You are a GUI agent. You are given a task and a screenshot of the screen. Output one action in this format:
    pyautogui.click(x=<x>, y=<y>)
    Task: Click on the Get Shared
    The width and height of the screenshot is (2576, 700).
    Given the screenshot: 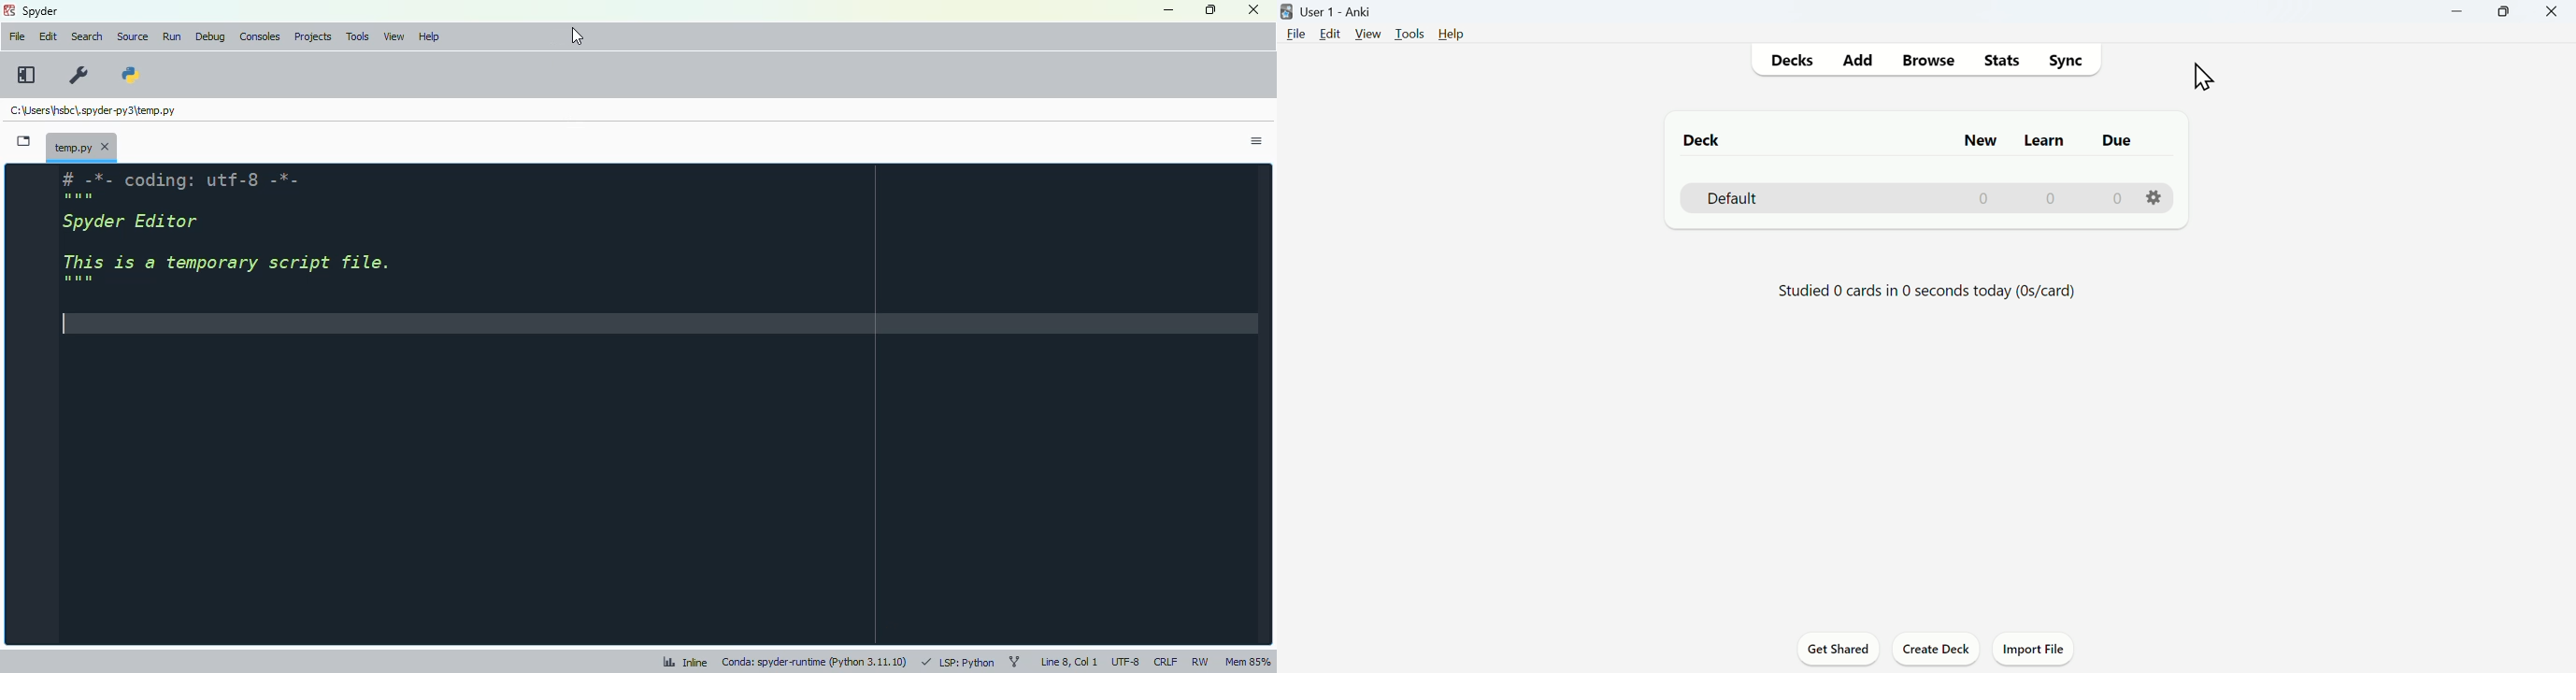 What is the action you would take?
    pyautogui.click(x=1839, y=648)
    